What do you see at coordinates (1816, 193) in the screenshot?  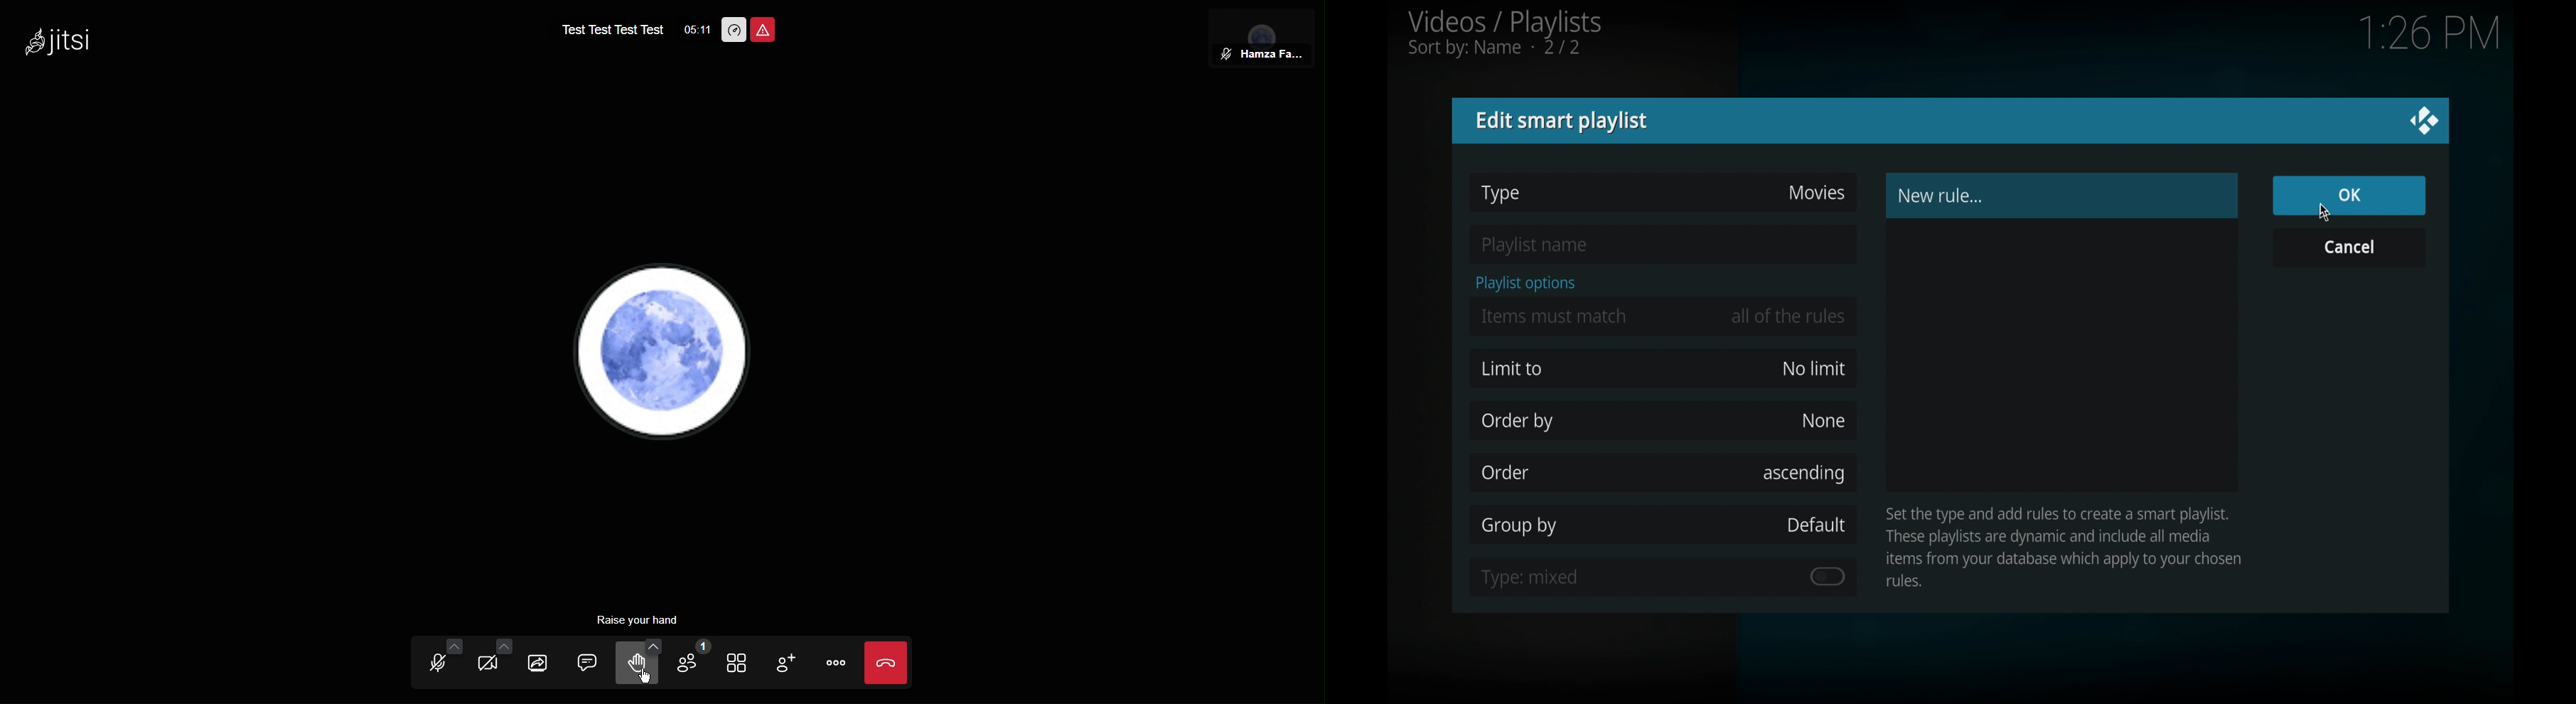 I see `movies` at bounding box center [1816, 193].